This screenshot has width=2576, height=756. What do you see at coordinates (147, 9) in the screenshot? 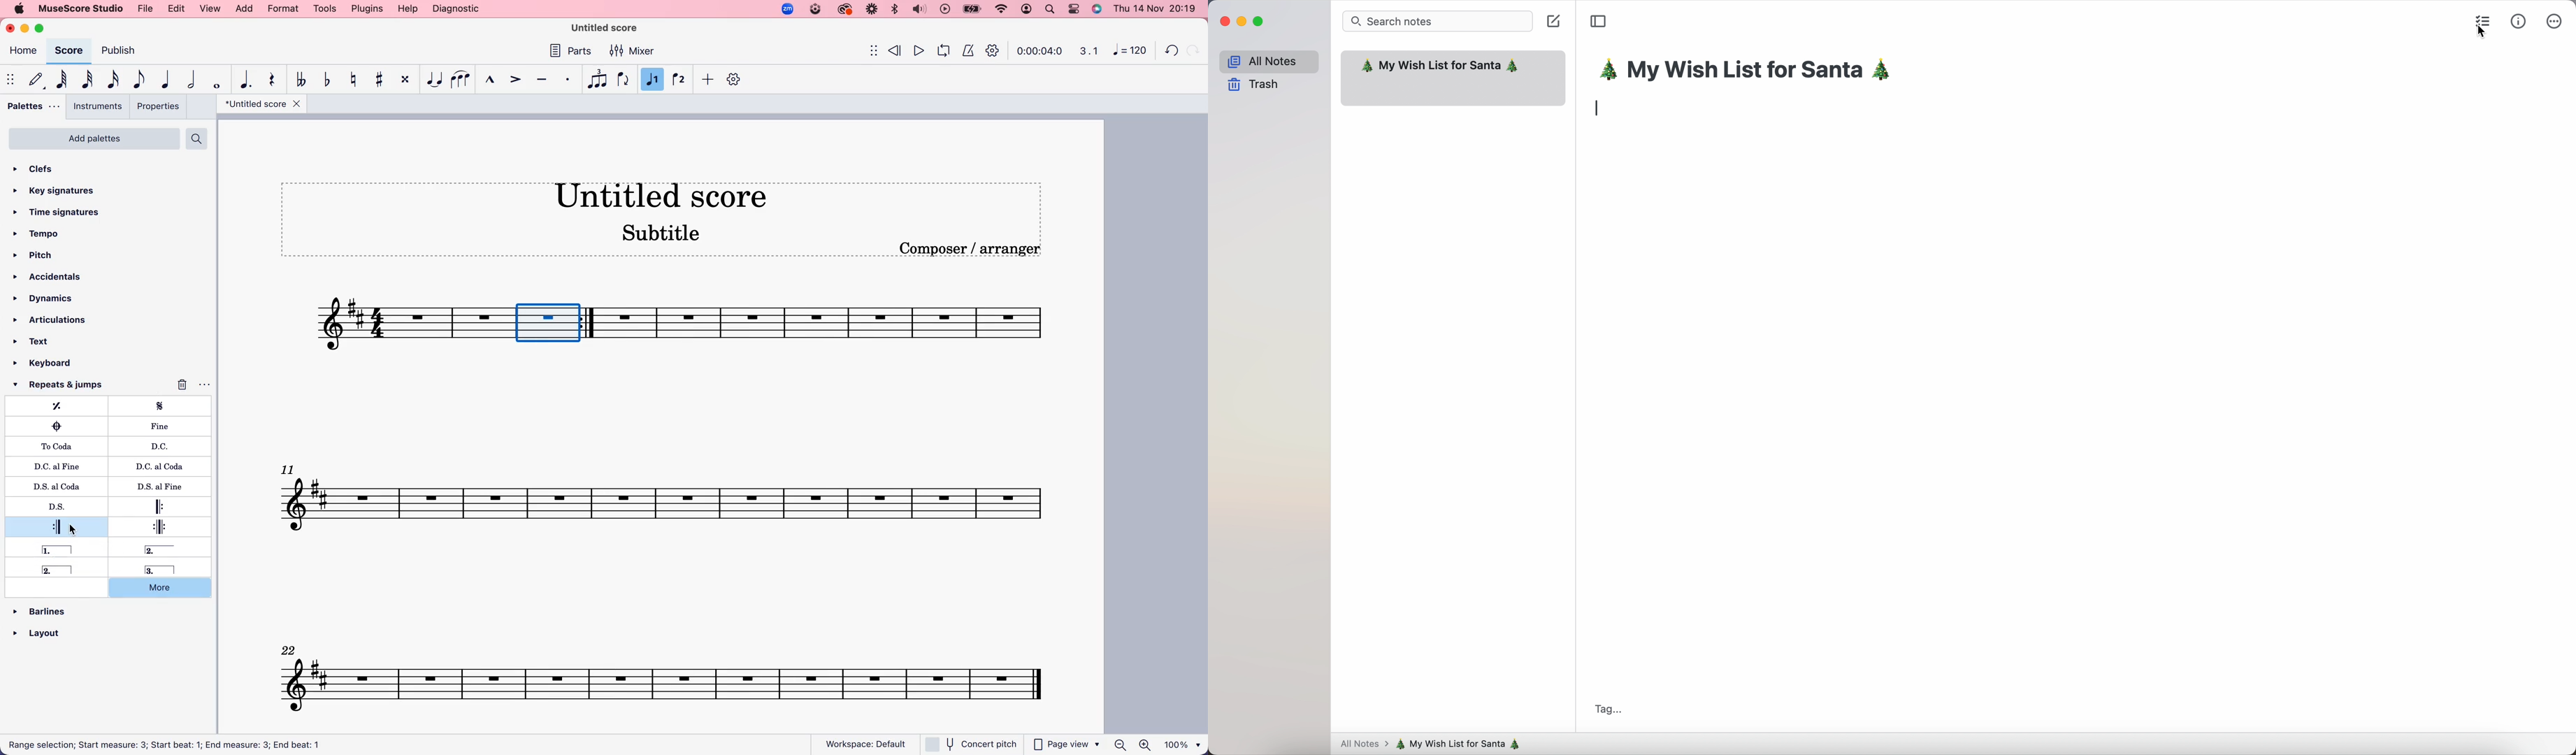
I see `file` at bounding box center [147, 9].